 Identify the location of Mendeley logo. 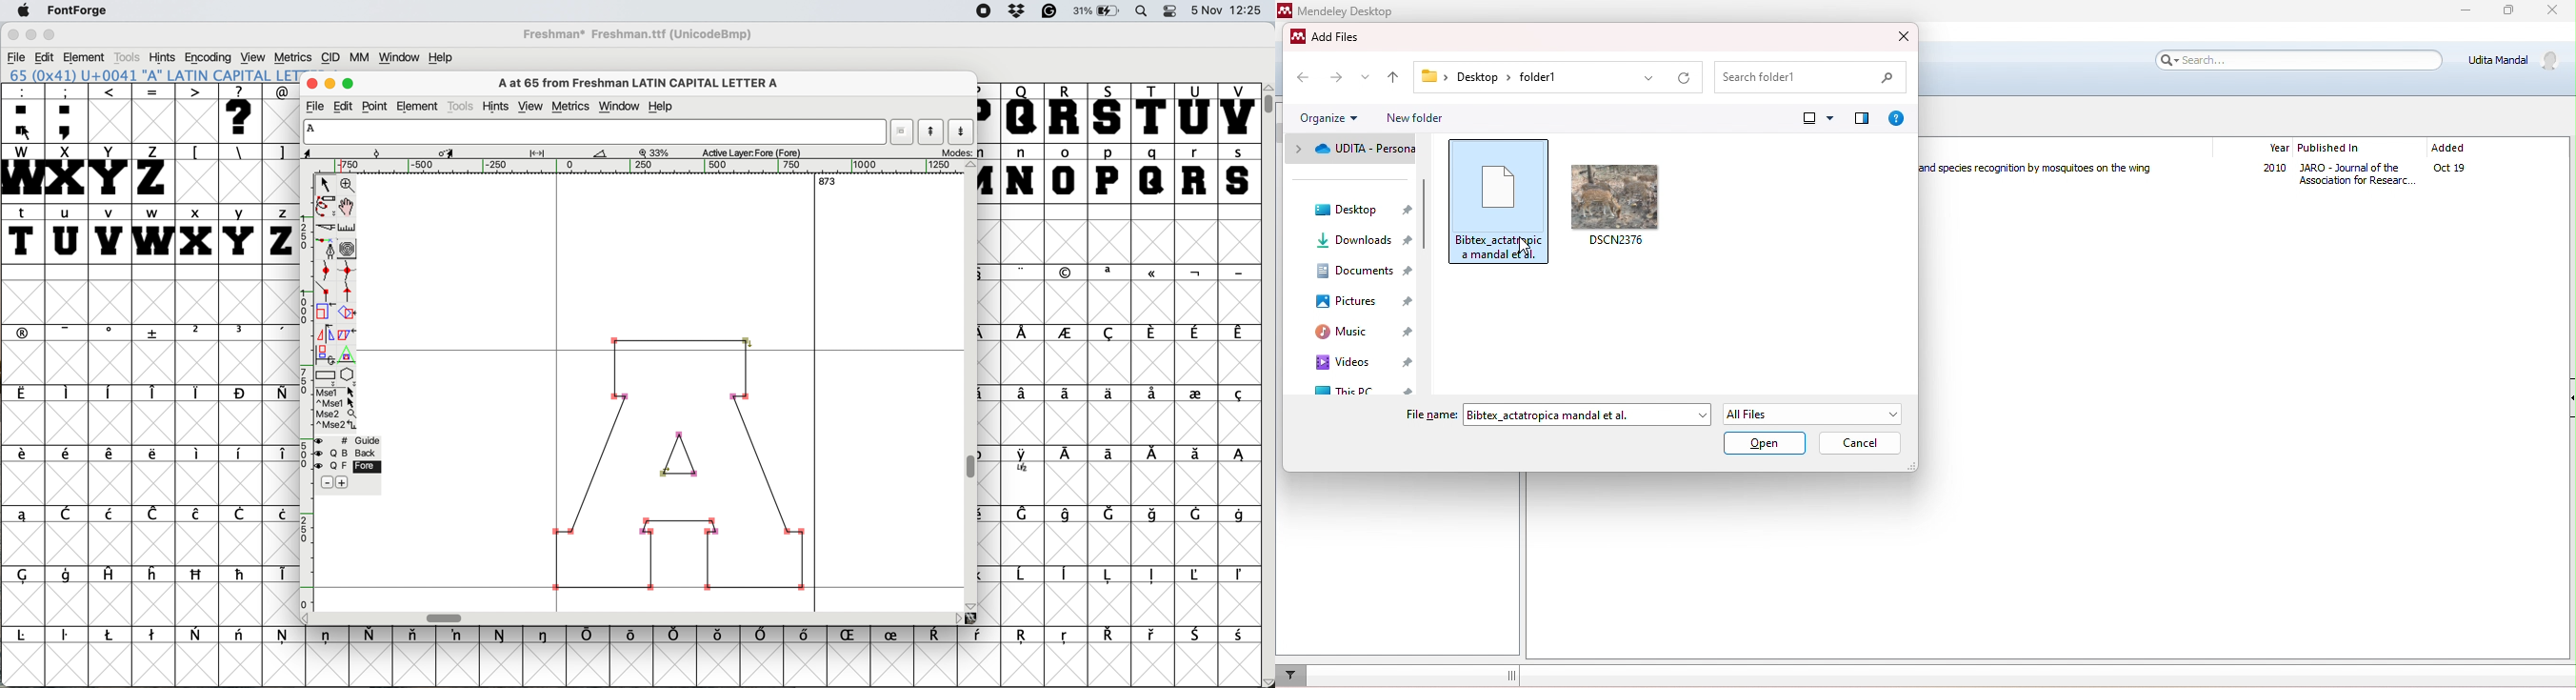
(1298, 36).